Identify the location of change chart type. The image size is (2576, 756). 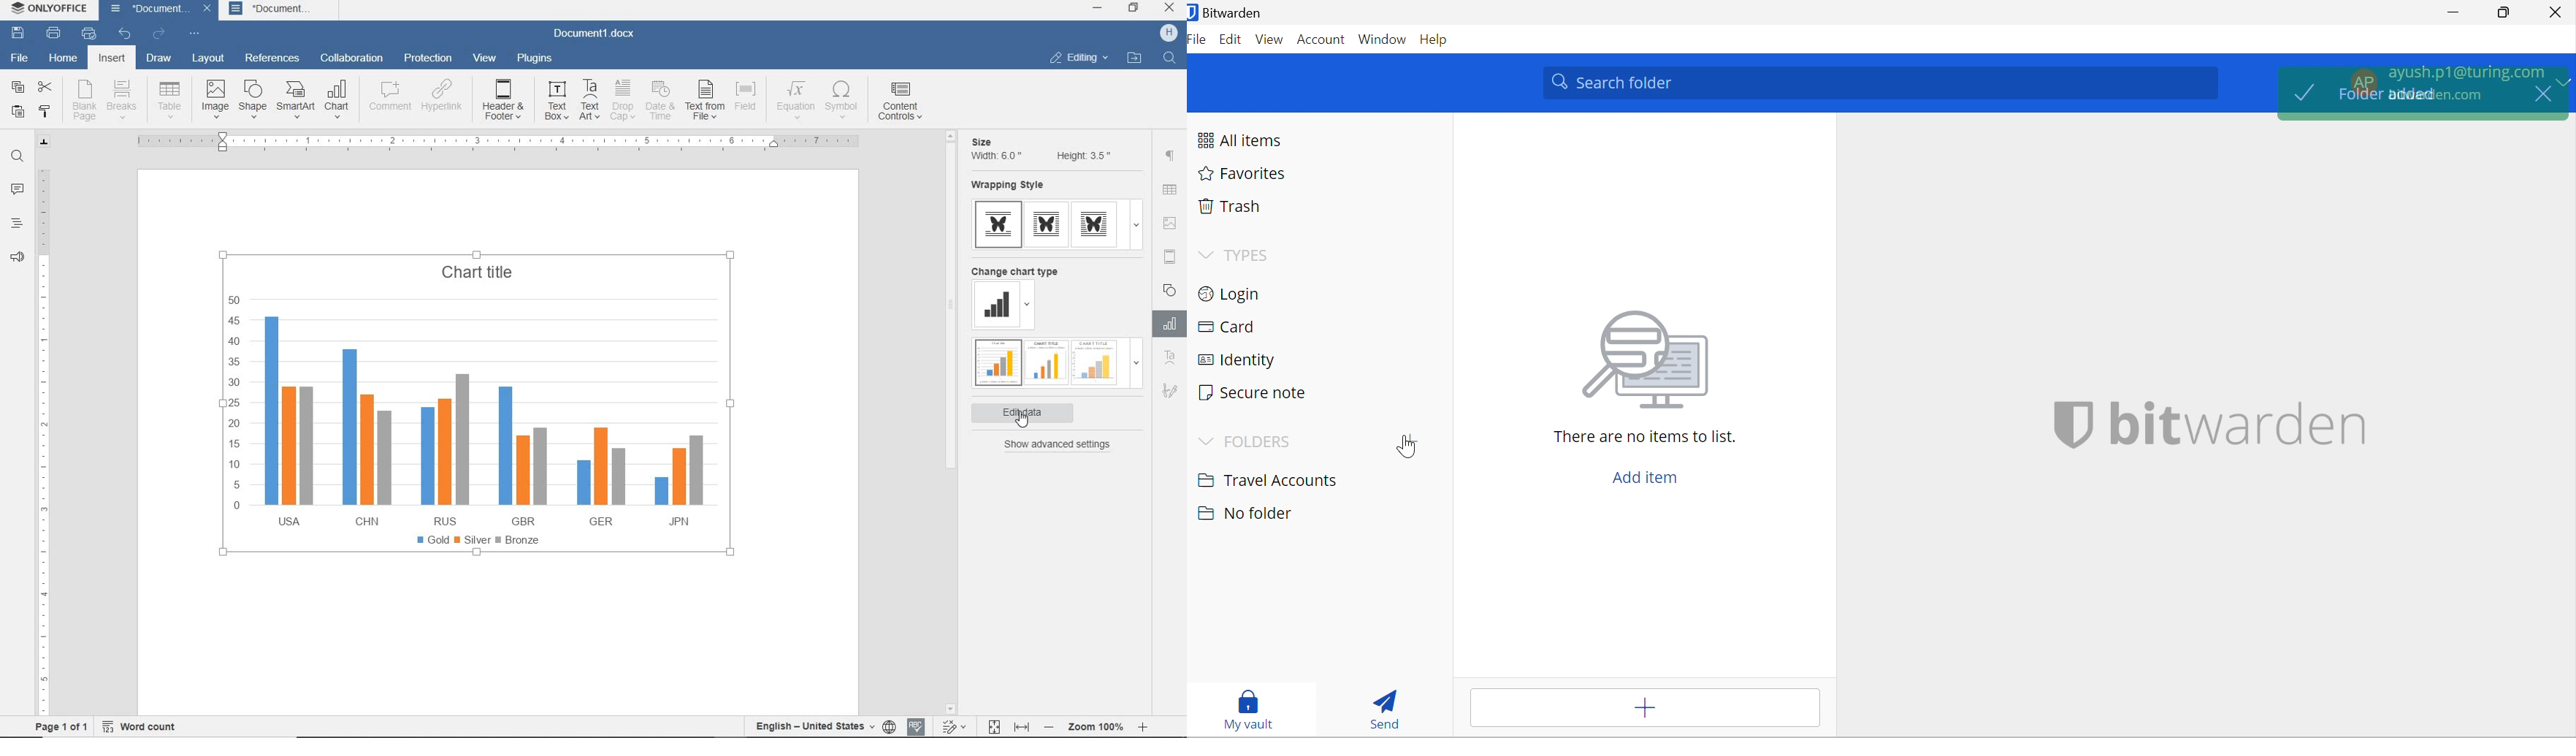
(1017, 271).